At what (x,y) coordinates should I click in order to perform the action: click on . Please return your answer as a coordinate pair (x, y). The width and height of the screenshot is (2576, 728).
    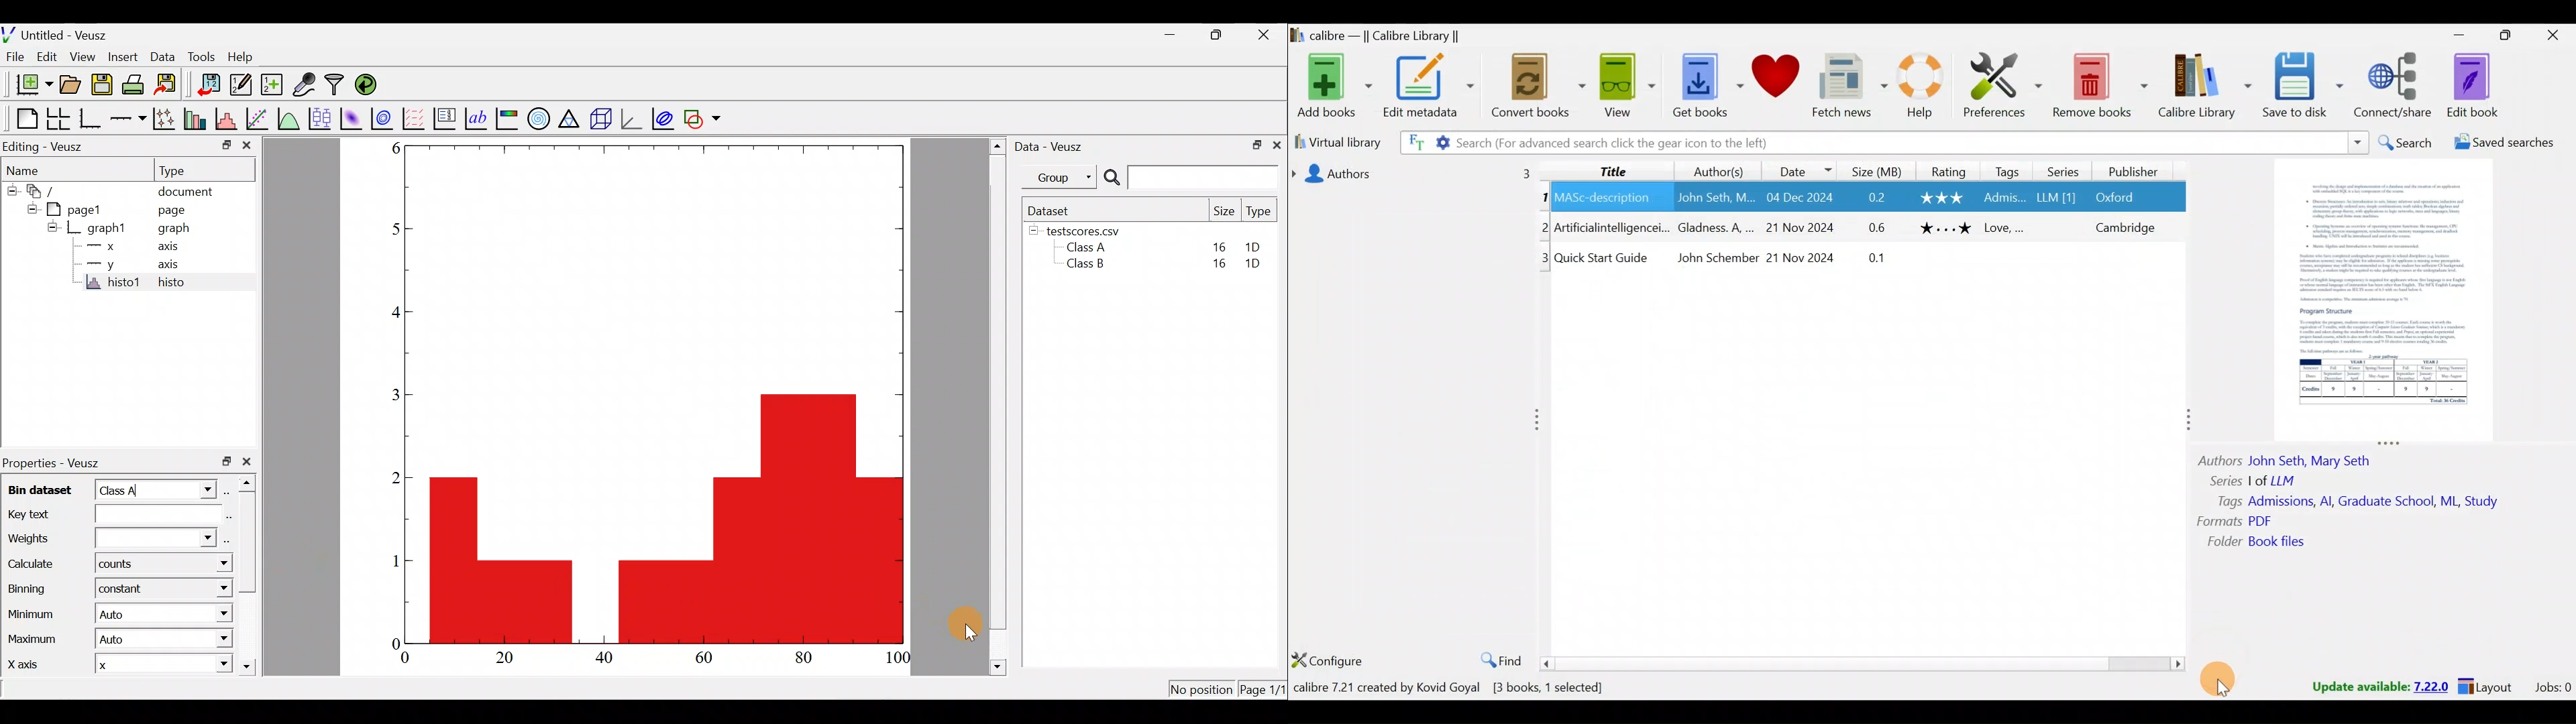
    Looking at the image, I should click on (1609, 198).